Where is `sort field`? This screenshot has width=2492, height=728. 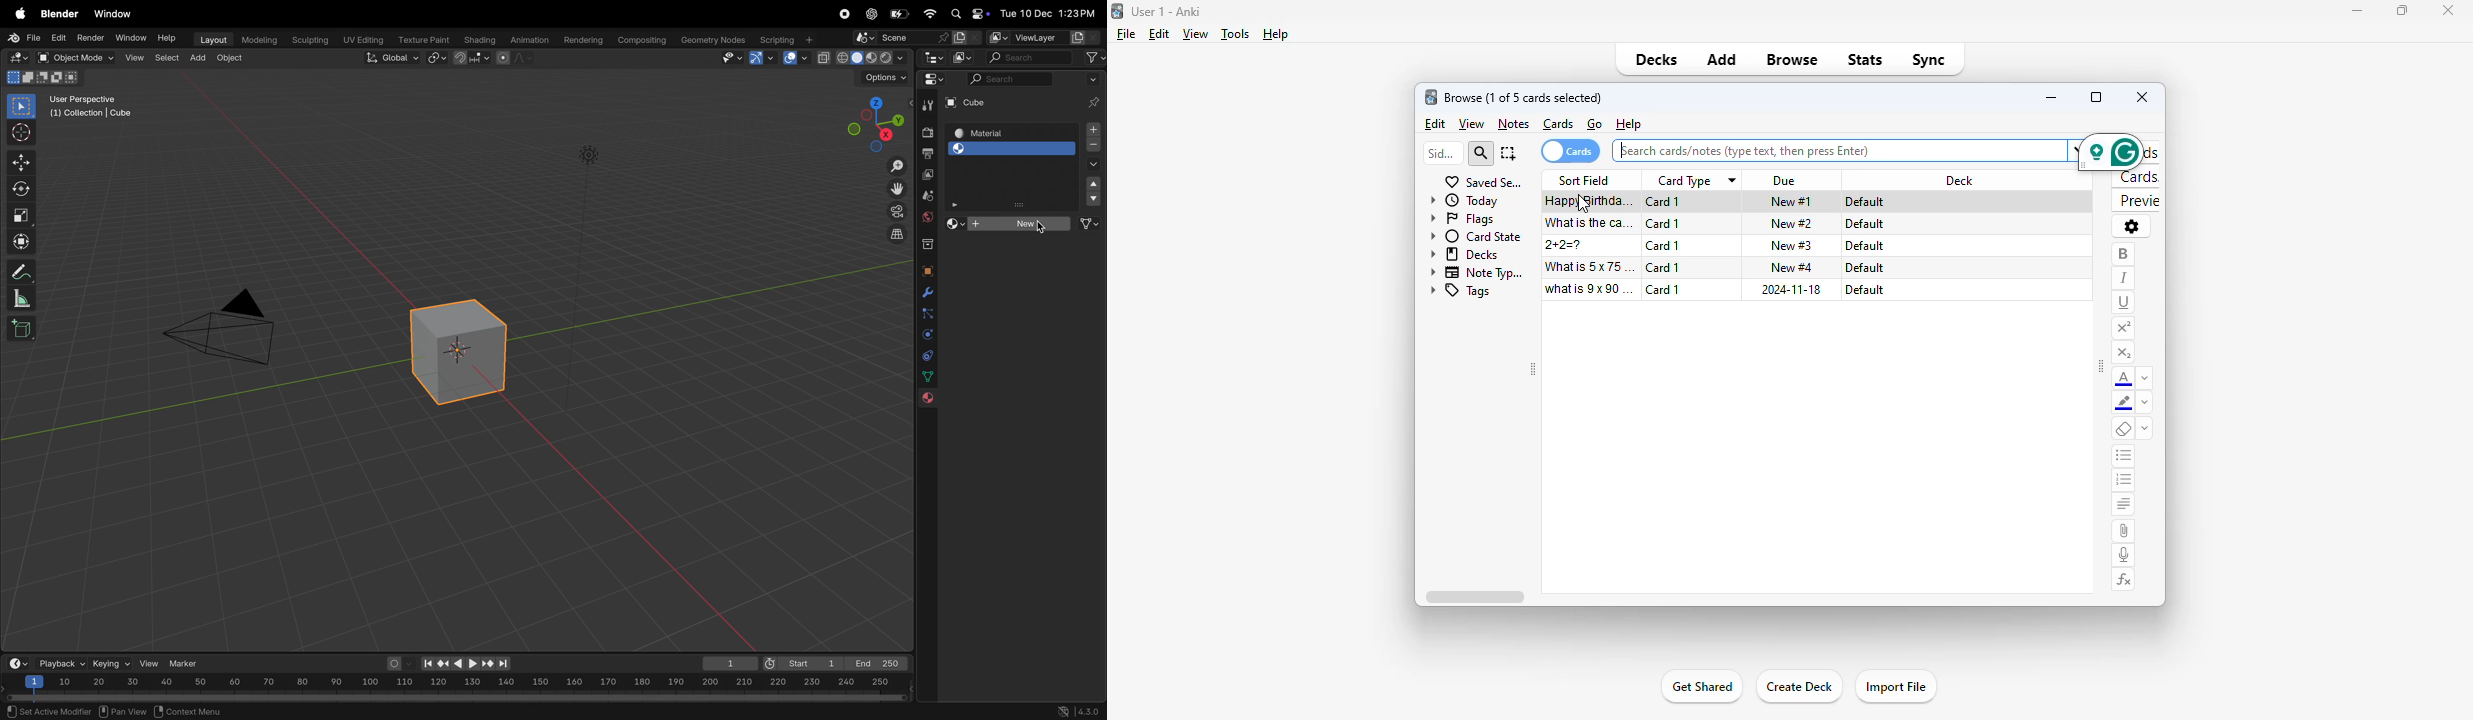 sort field is located at coordinates (1584, 180).